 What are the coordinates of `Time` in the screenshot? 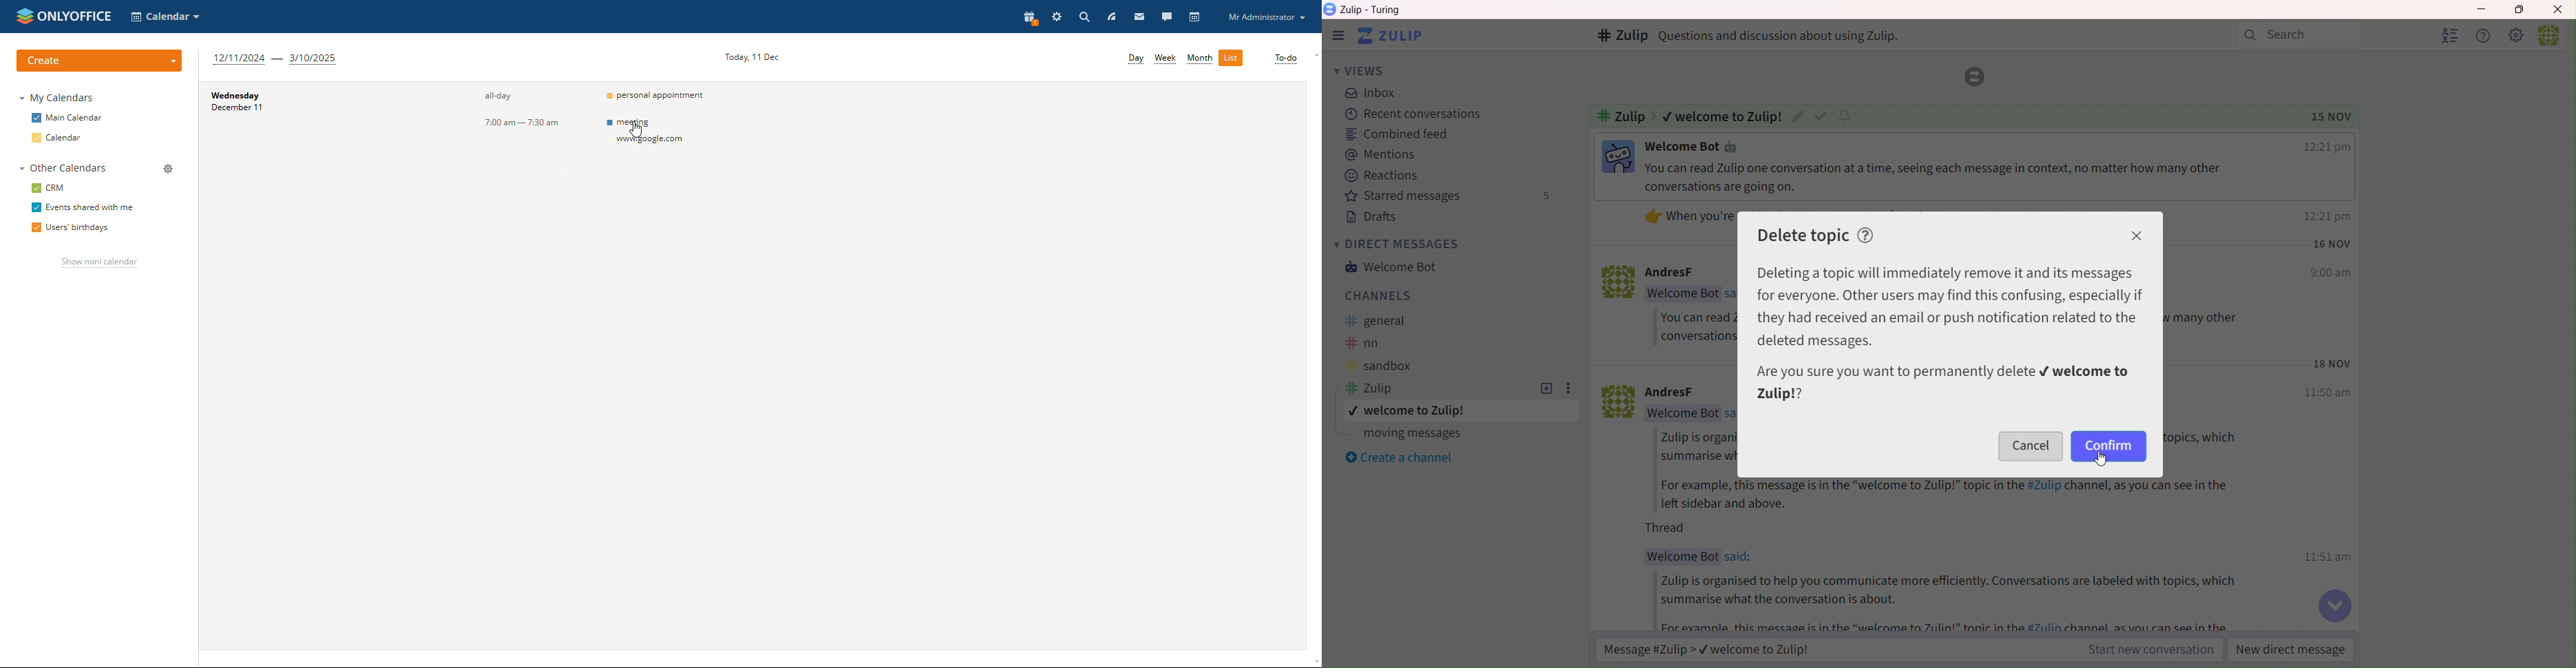 It's located at (2330, 557).